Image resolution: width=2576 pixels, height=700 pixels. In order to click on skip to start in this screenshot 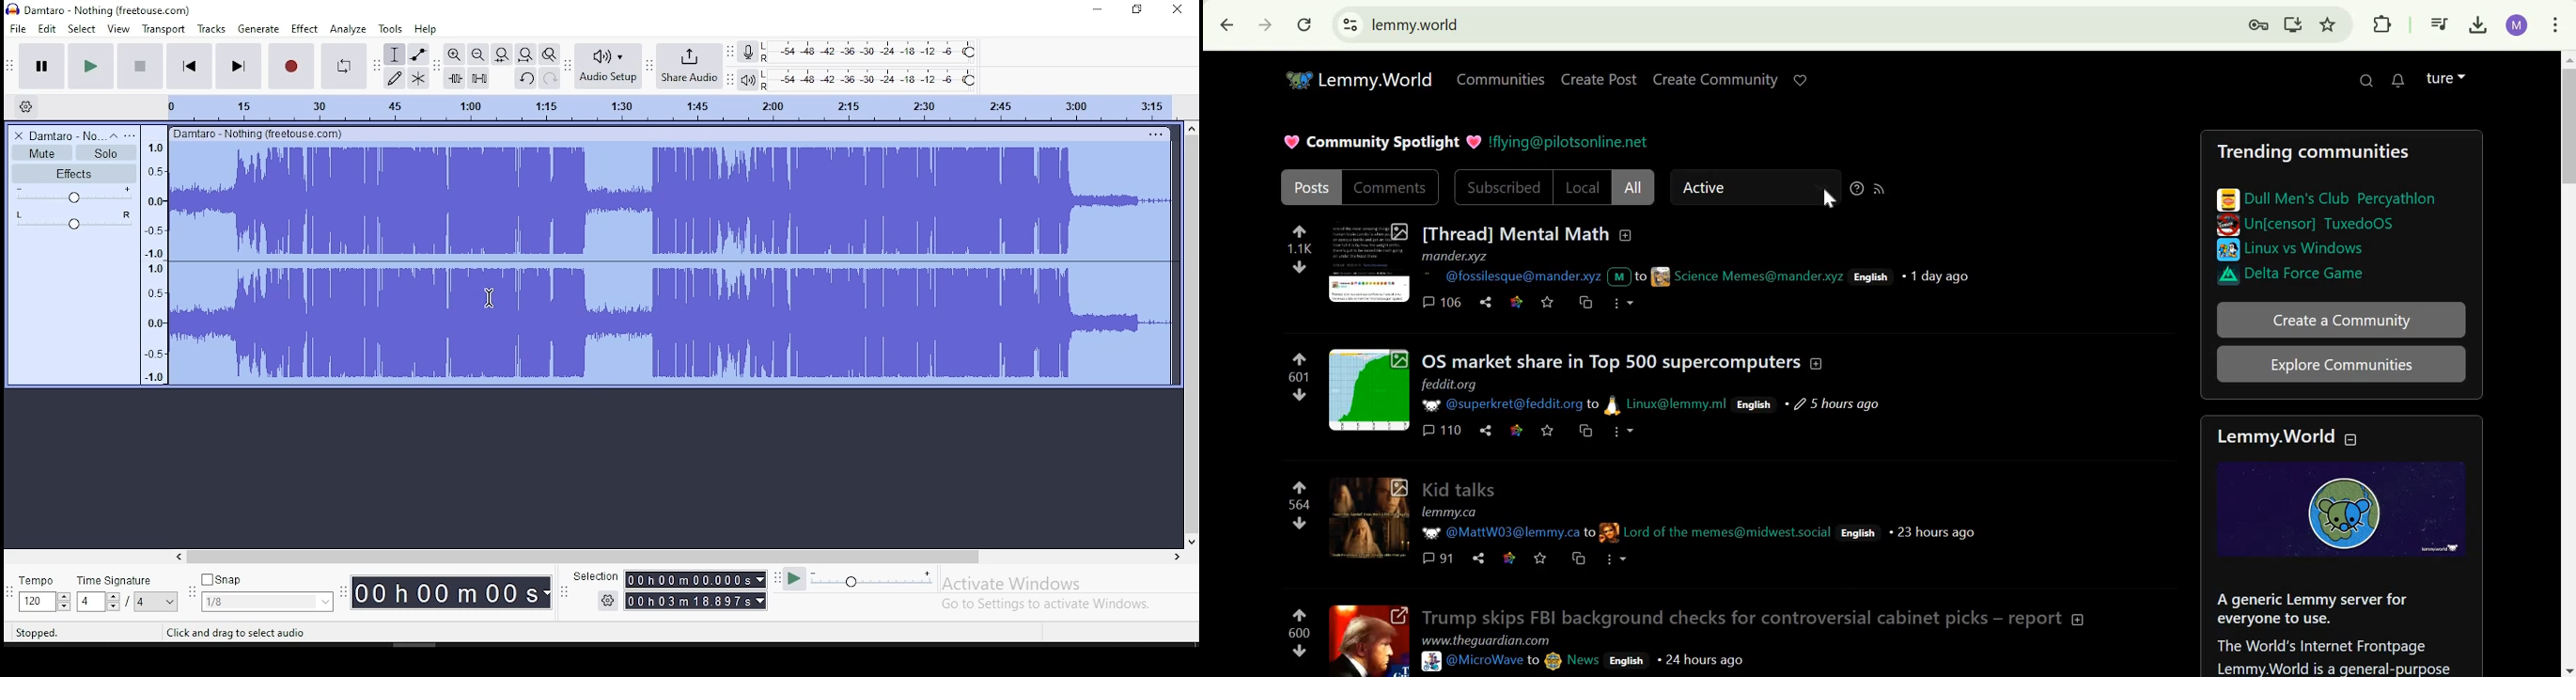, I will do `click(189, 65)`.